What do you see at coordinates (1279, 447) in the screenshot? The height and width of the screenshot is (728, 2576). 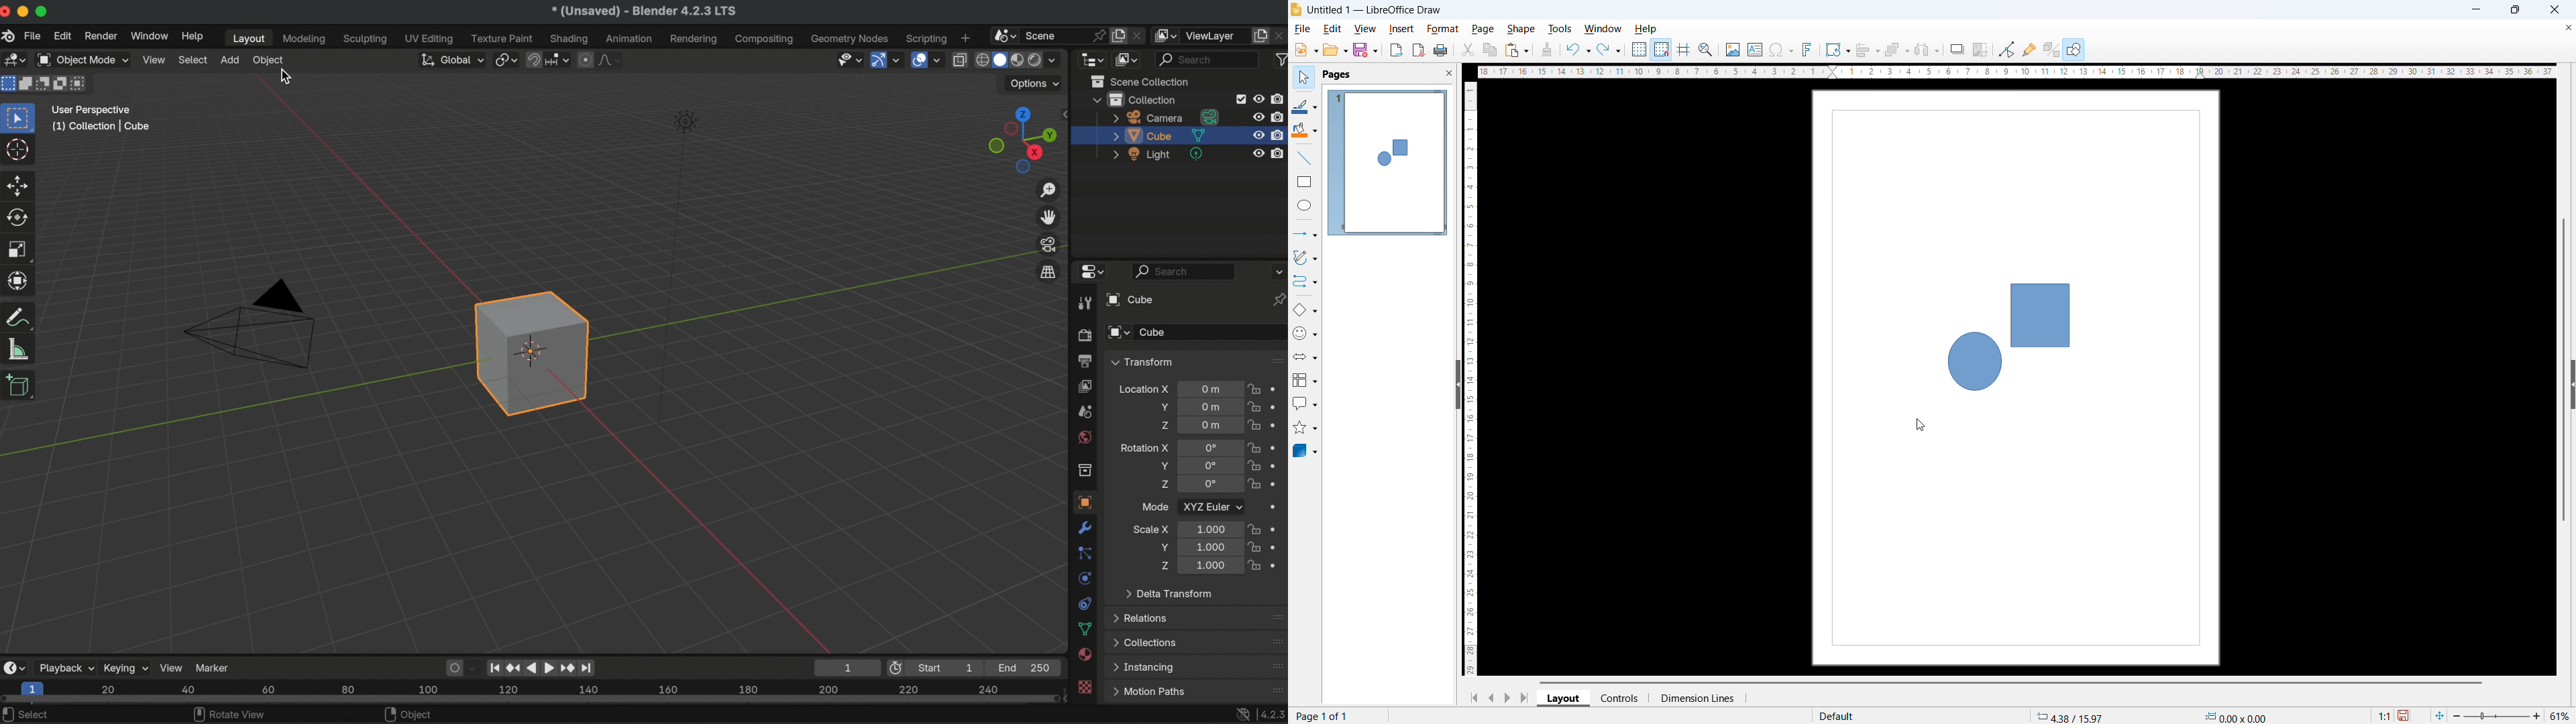 I see `animate property` at bounding box center [1279, 447].